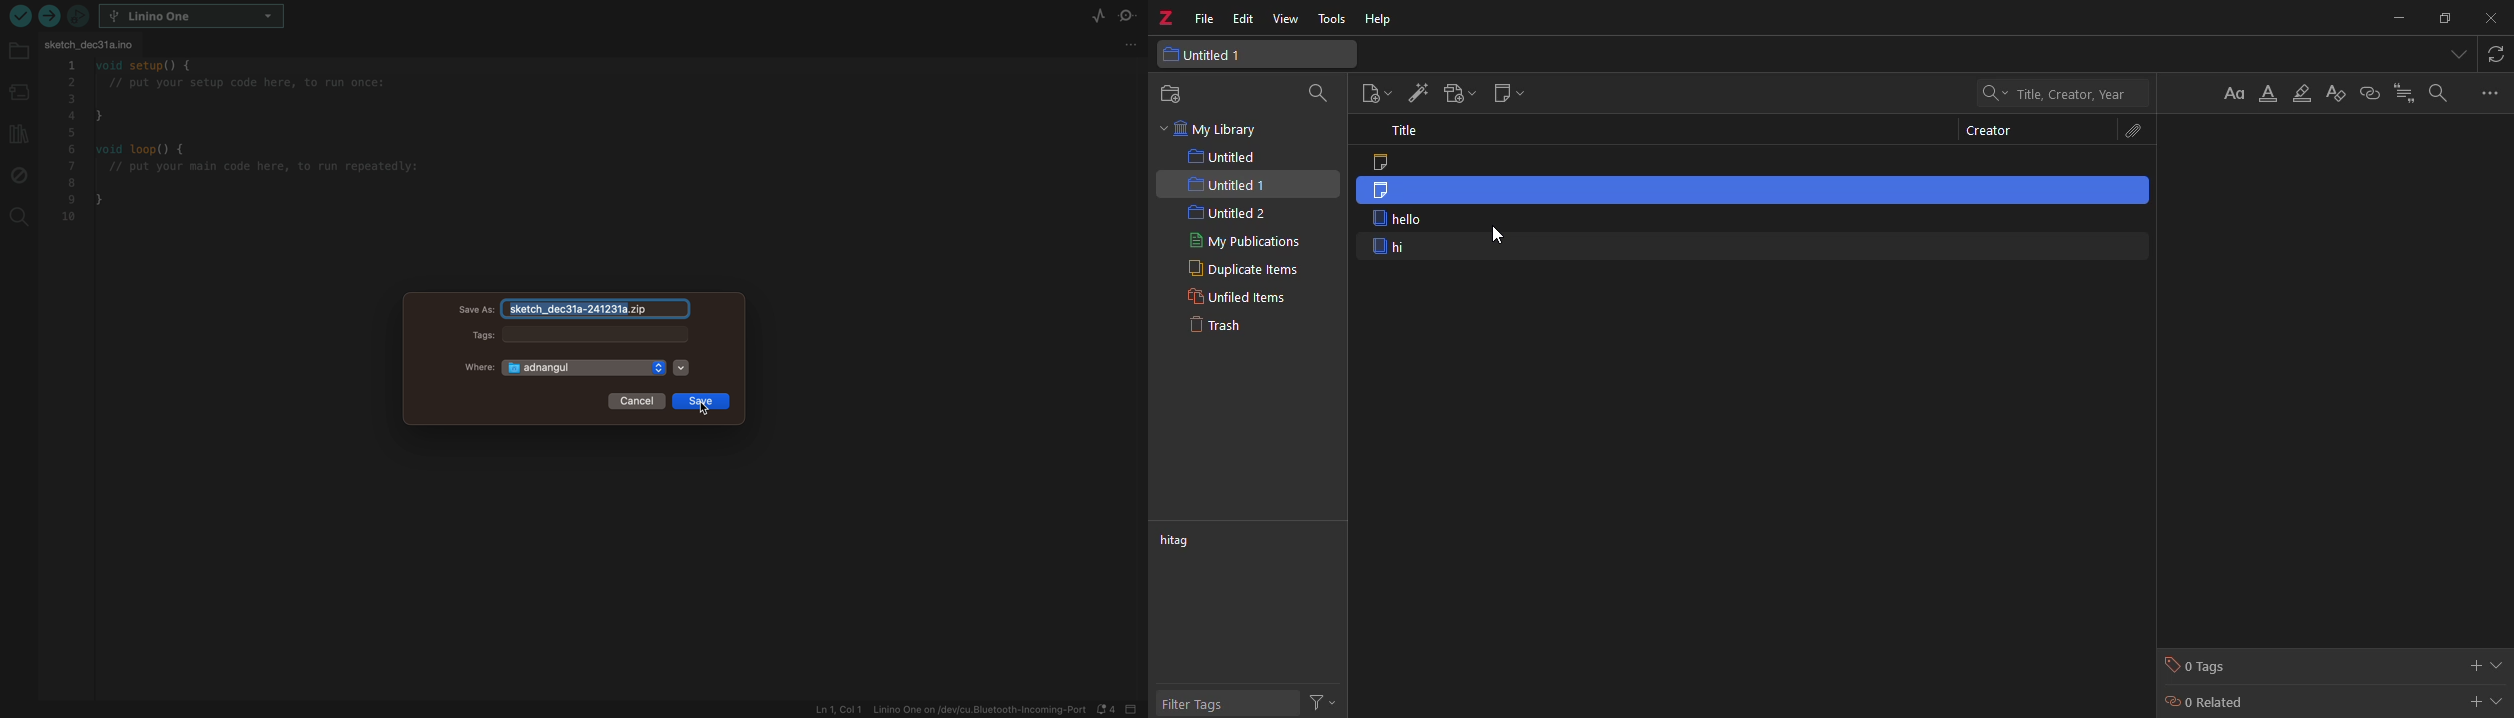 Image resolution: width=2520 pixels, height=728 pixels. I want to click on verify, so click(48, 16).